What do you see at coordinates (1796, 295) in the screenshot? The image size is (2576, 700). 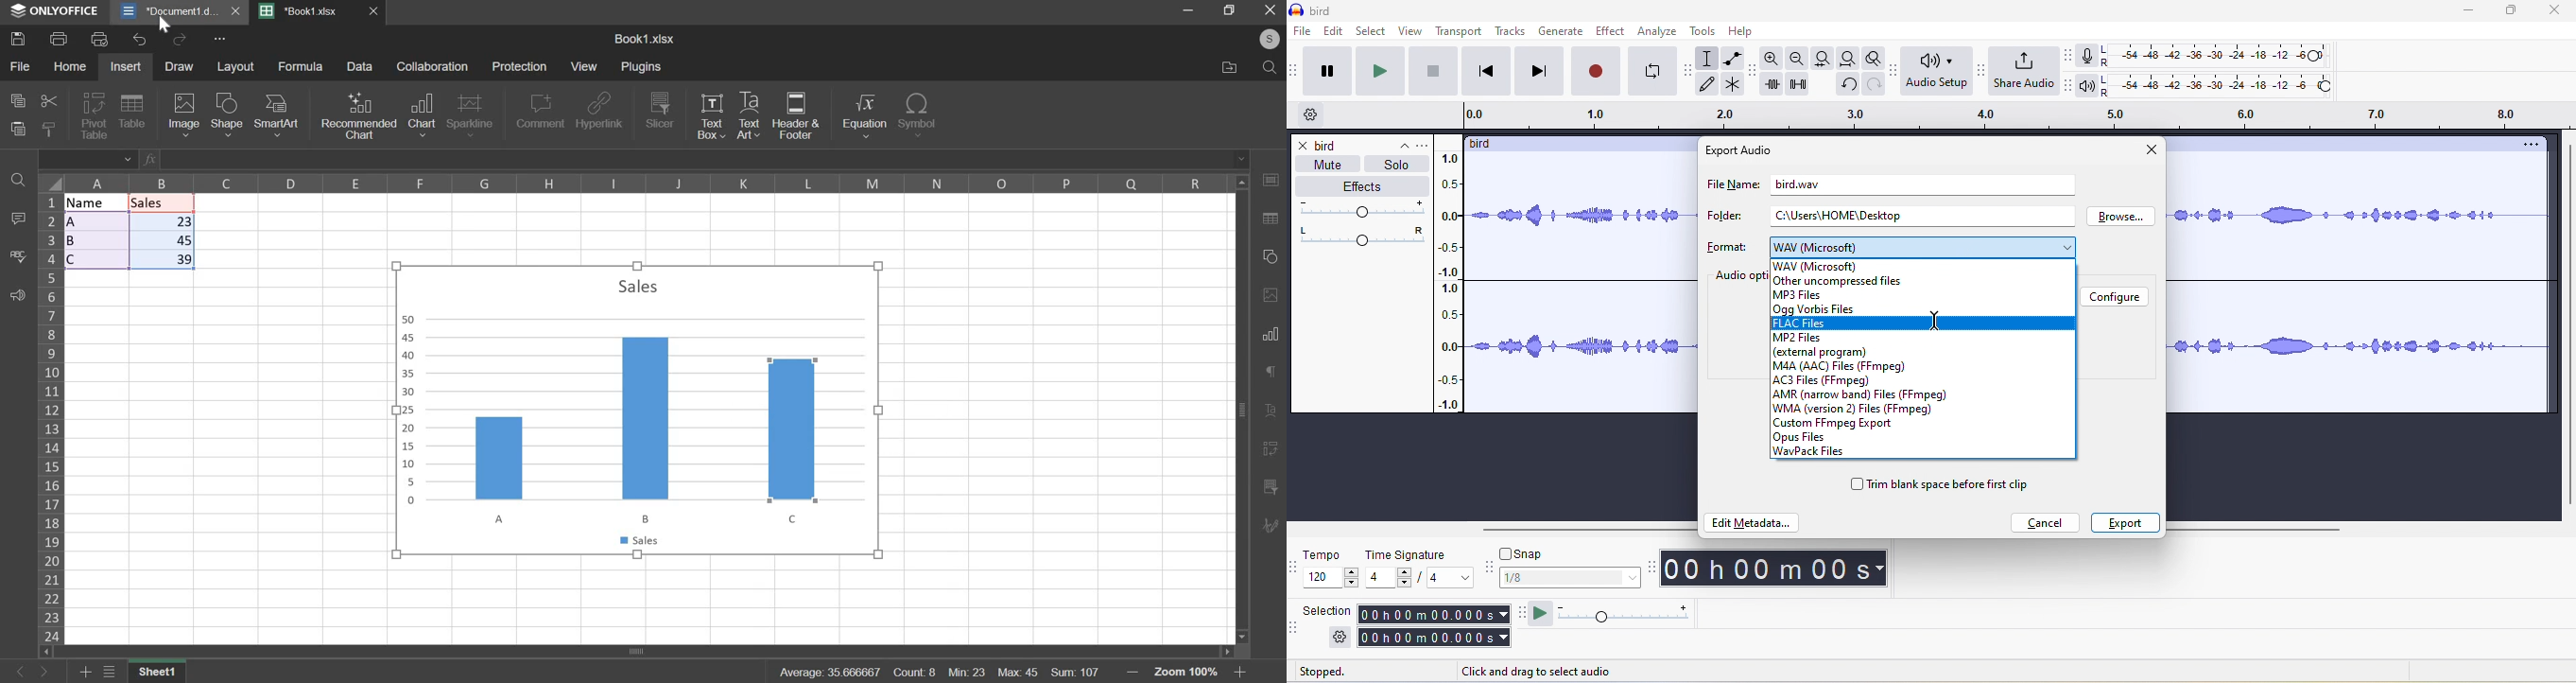 I see `mp3 file` at bounding box center [1796, 295].